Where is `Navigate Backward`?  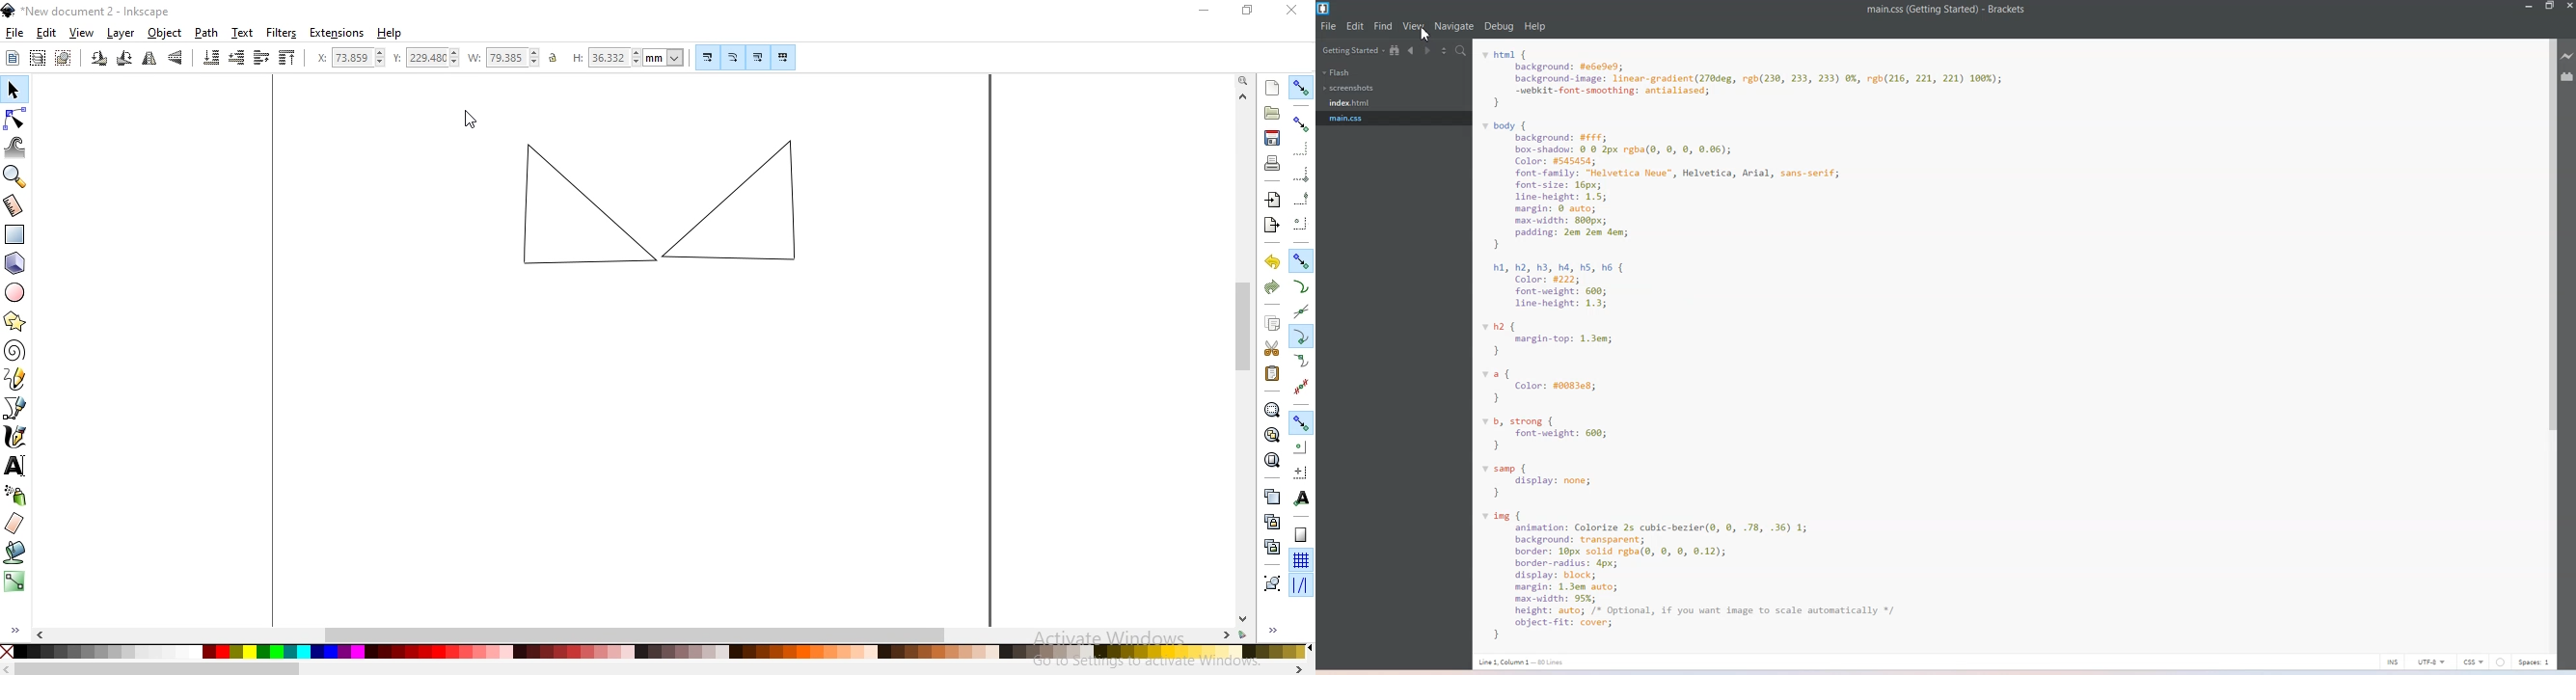
Navigate Backward is located at coordinates (1413, 51).